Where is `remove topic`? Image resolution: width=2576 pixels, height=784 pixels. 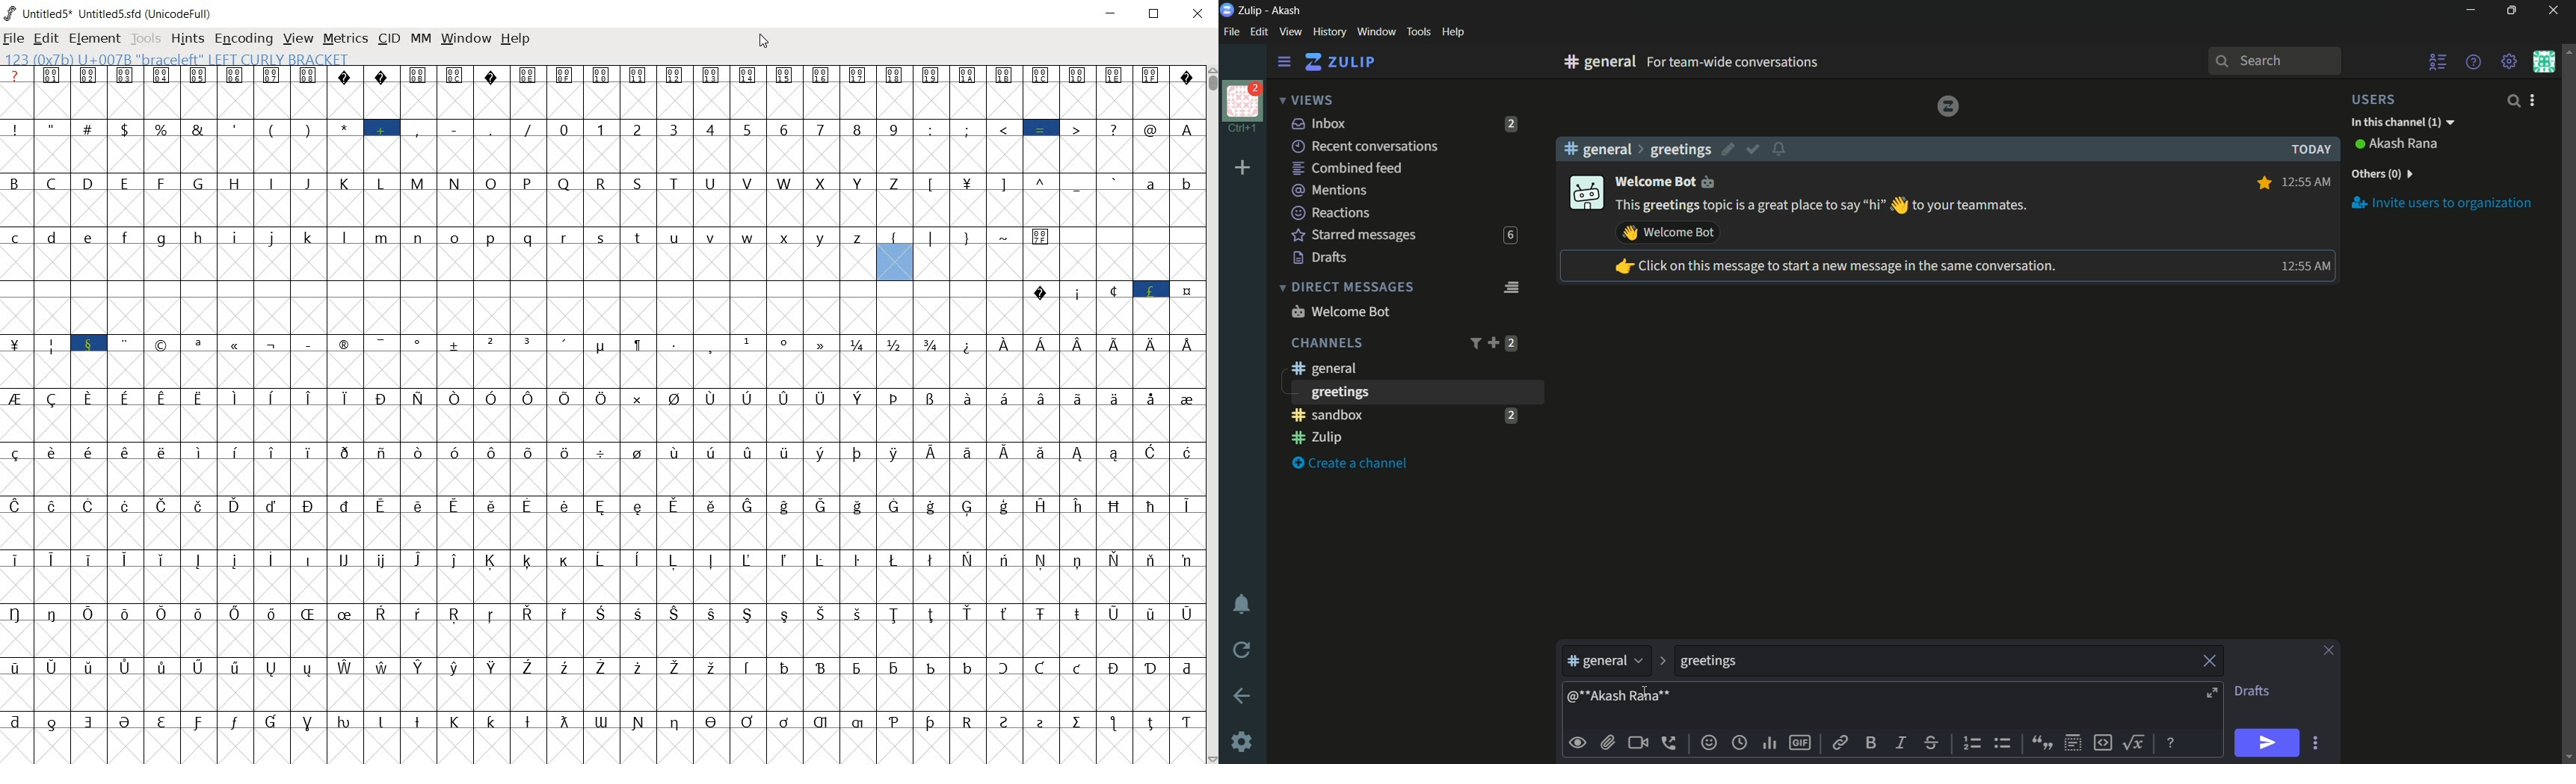
remove topic is located at coordinates (2212, 659).